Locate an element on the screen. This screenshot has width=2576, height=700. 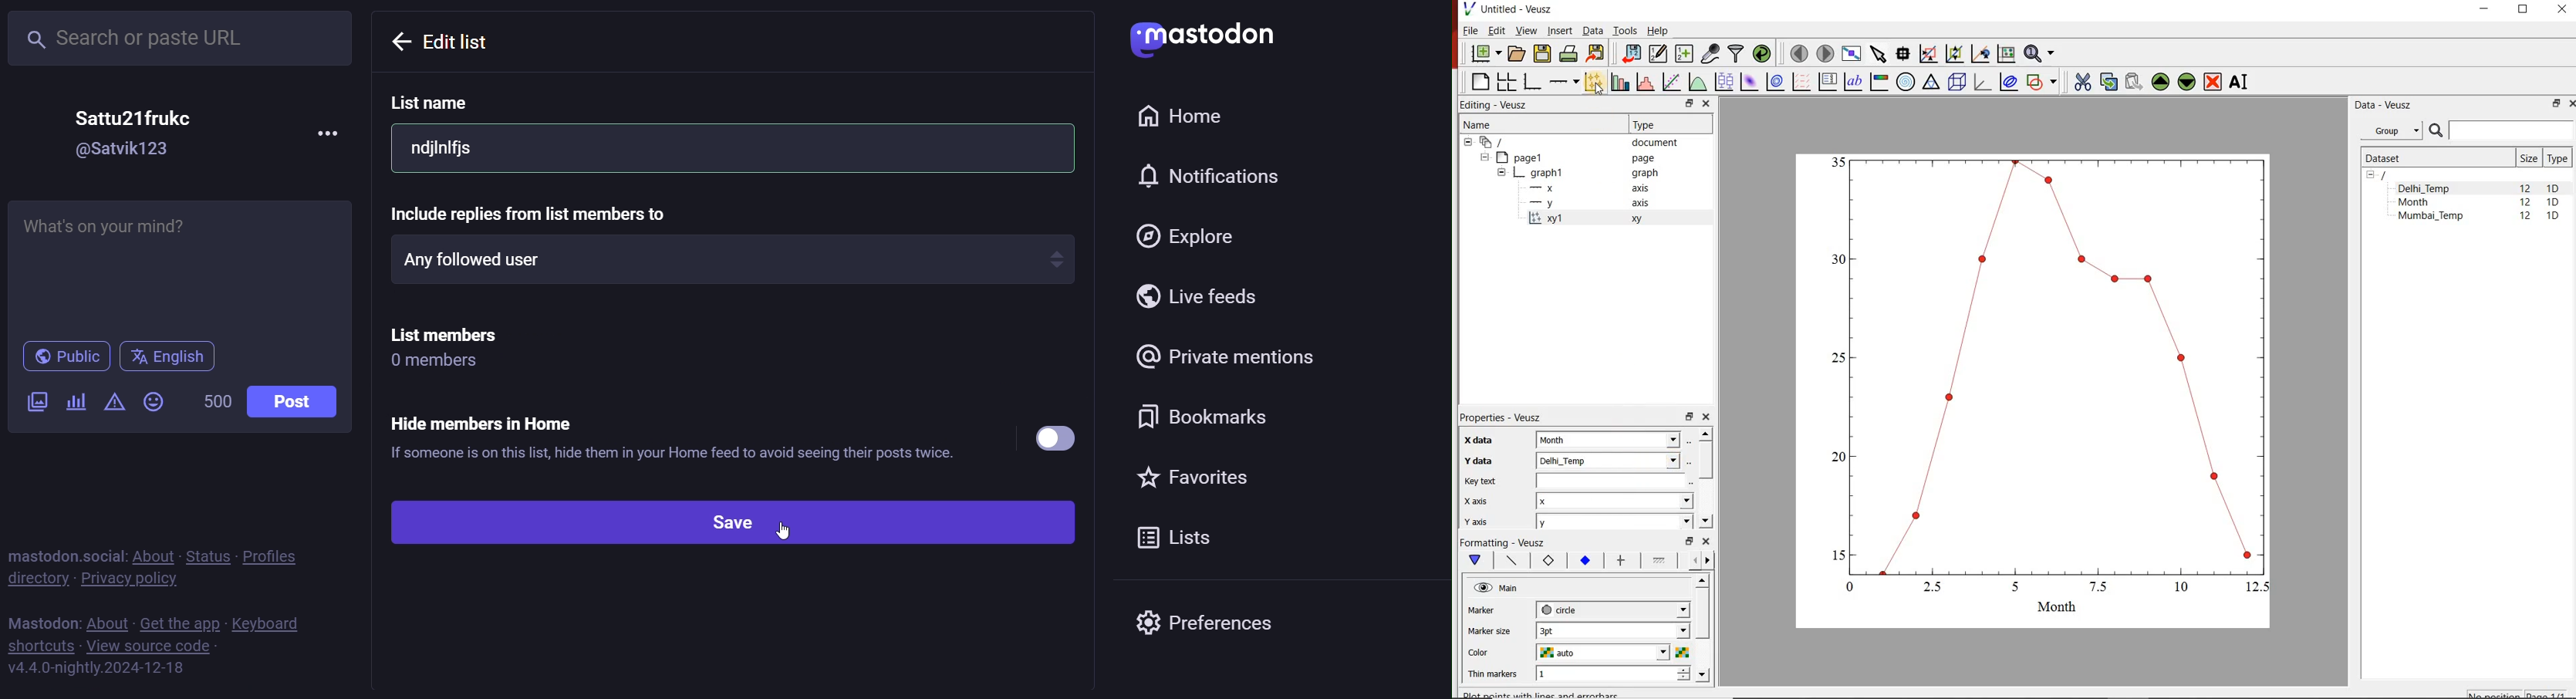
Key text is located at coordinates (1479, 482).